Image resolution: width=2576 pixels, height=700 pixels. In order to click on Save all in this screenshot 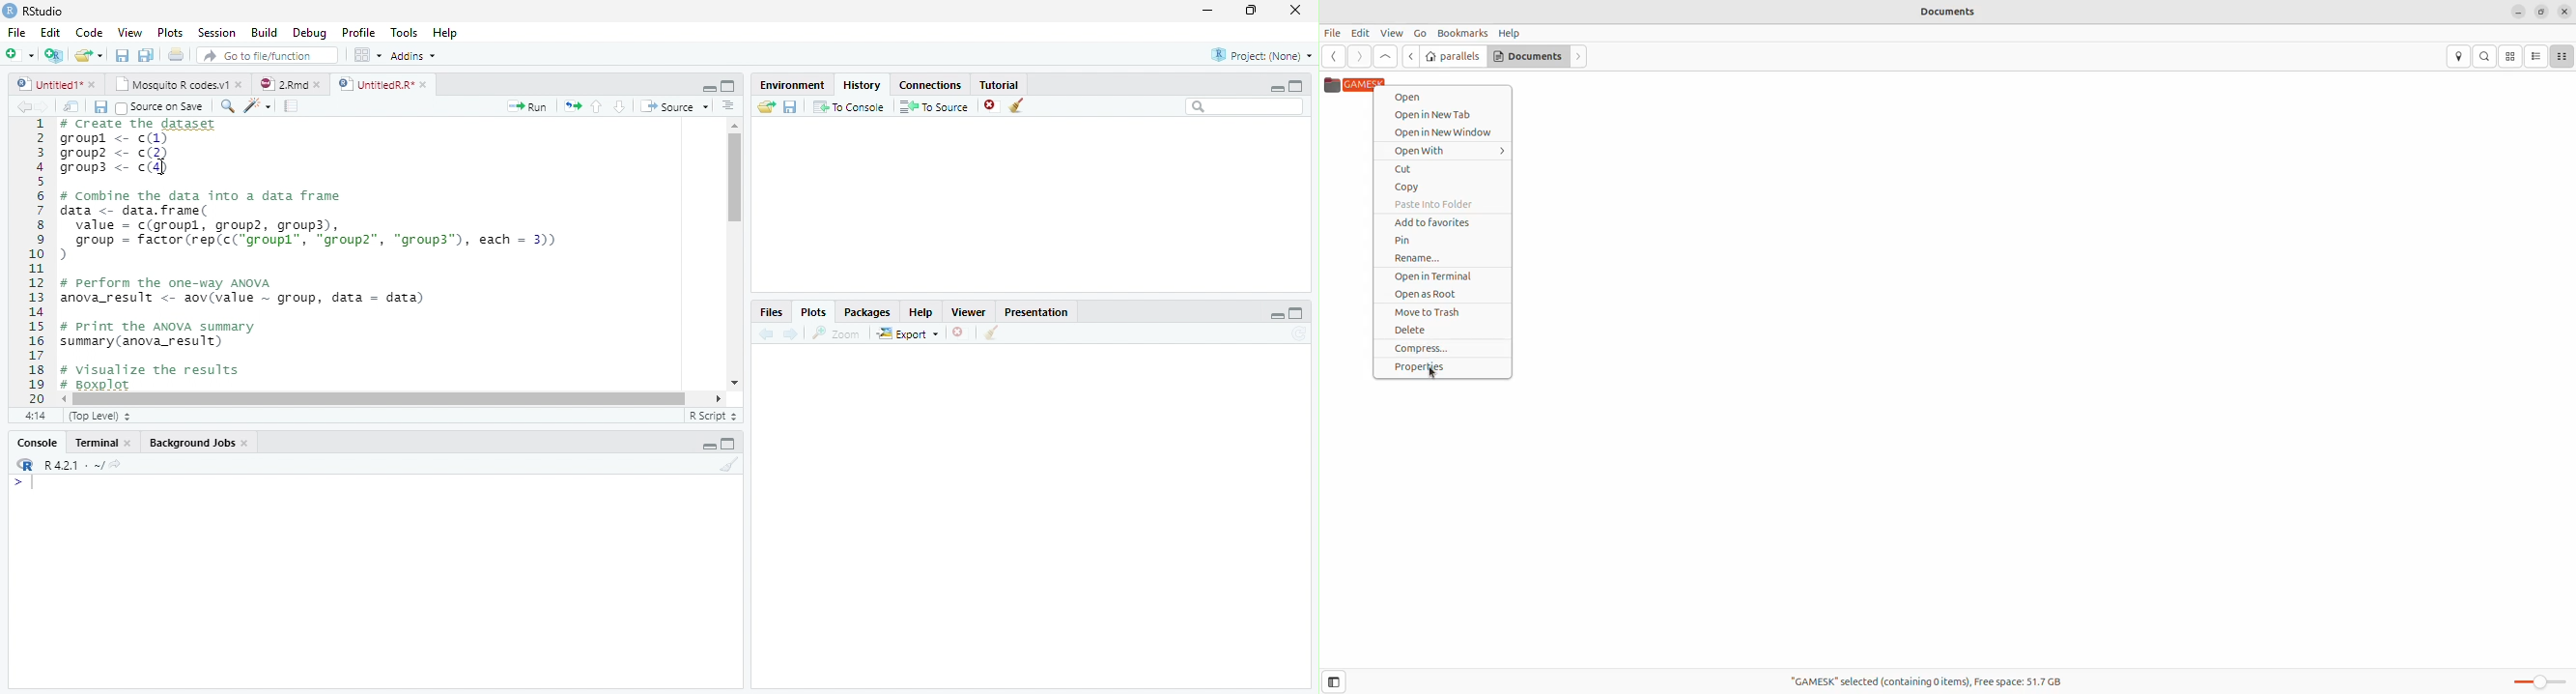, I will do `click(104, 108)`.